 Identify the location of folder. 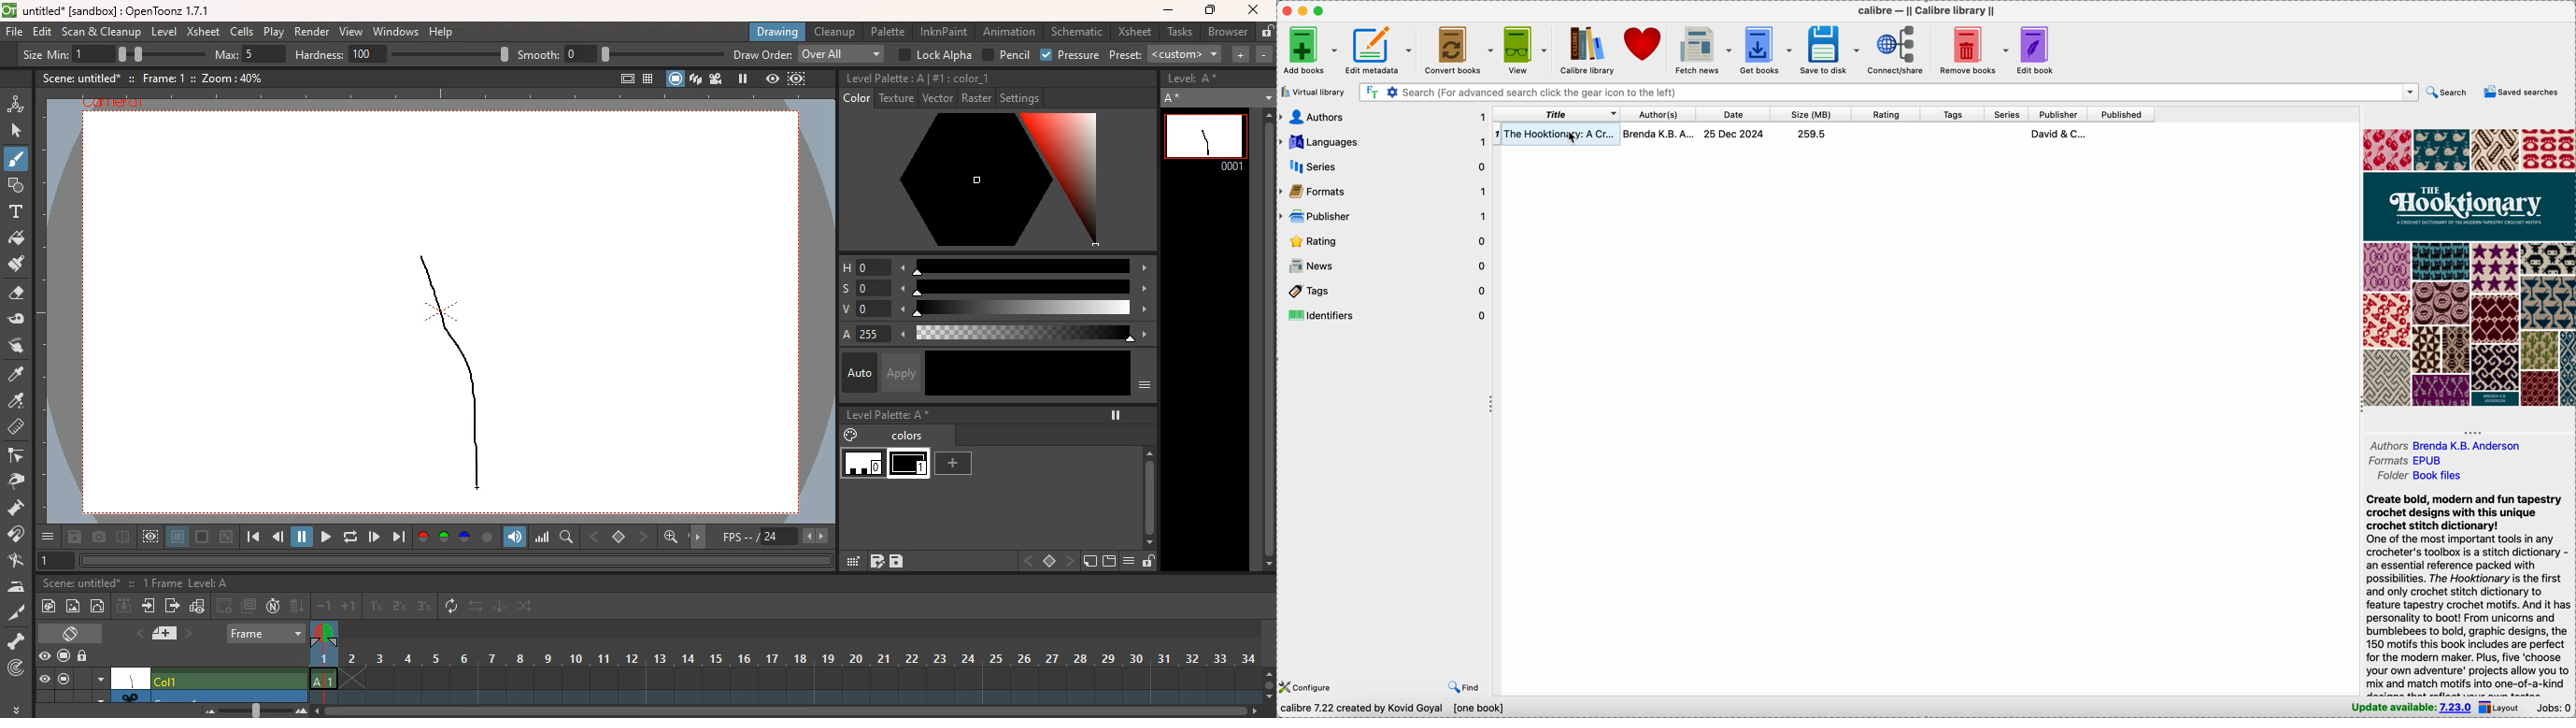
(2423, 477).